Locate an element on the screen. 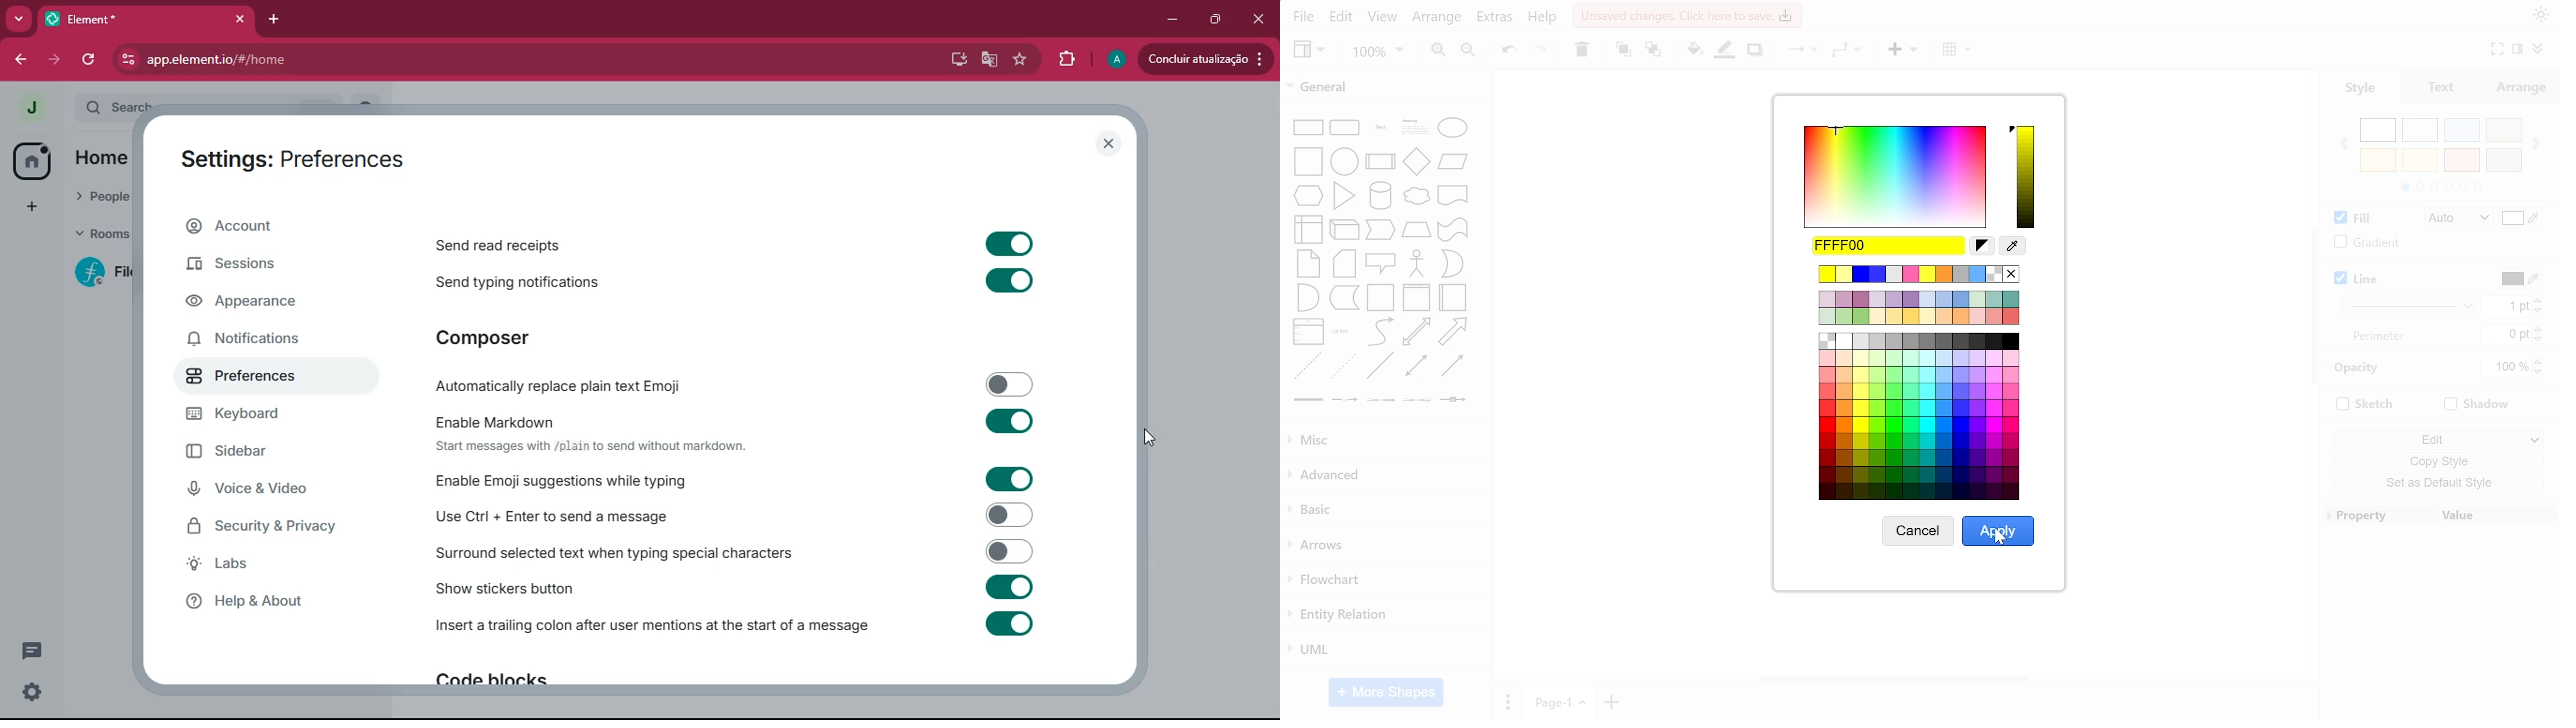 Image resolution: width=2576 pixels, height=728 pixels. conduir atualizacao is located at coordinates (1205, 57).